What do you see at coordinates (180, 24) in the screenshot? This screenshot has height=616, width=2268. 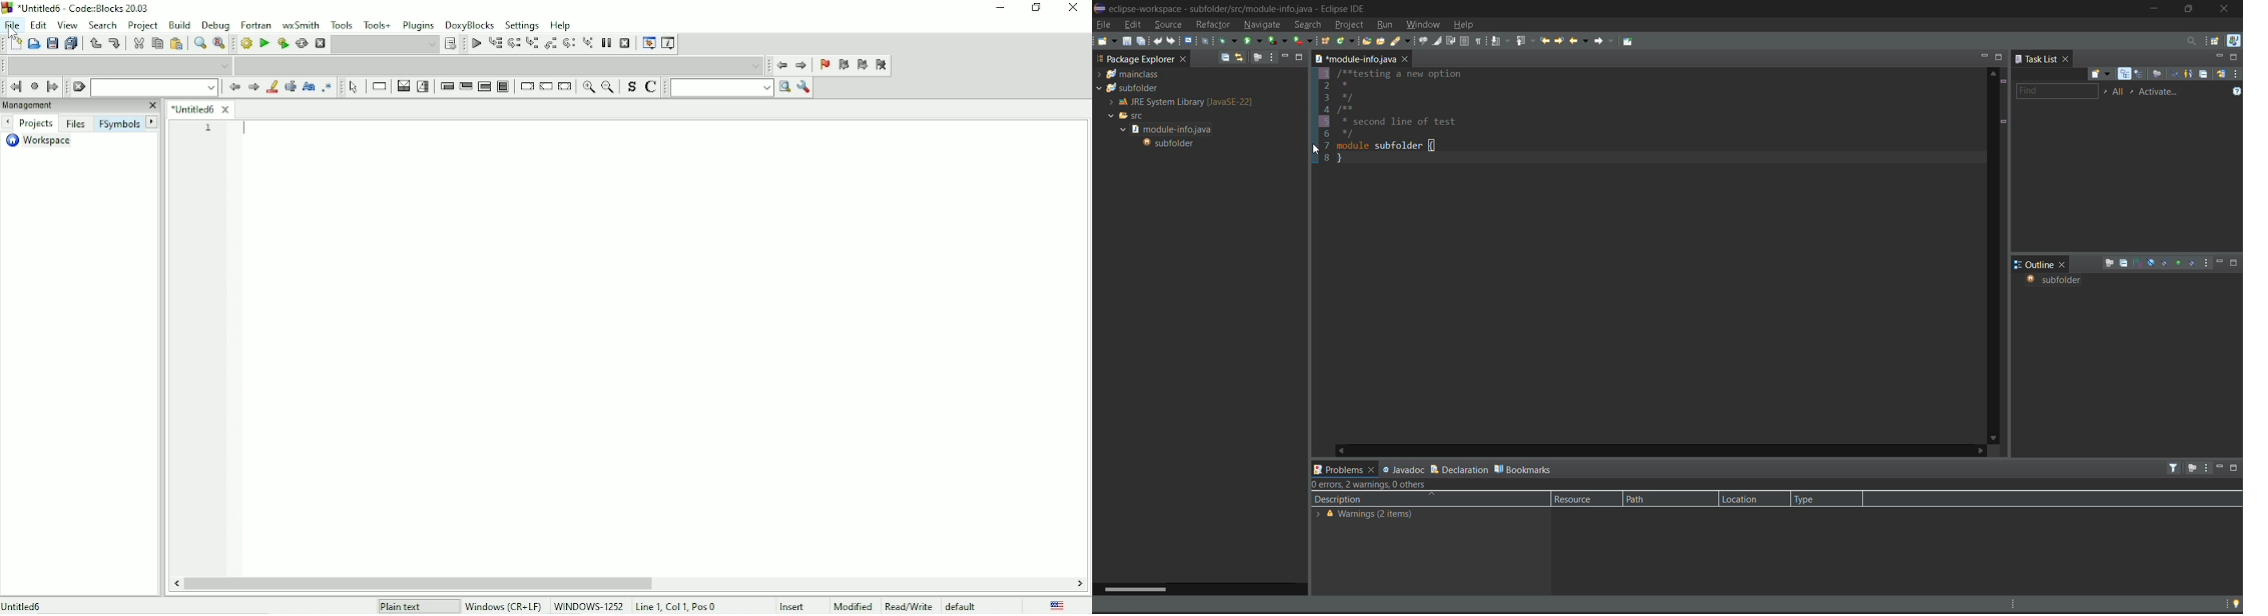 I see `Build` at bounding box center [180, 24].